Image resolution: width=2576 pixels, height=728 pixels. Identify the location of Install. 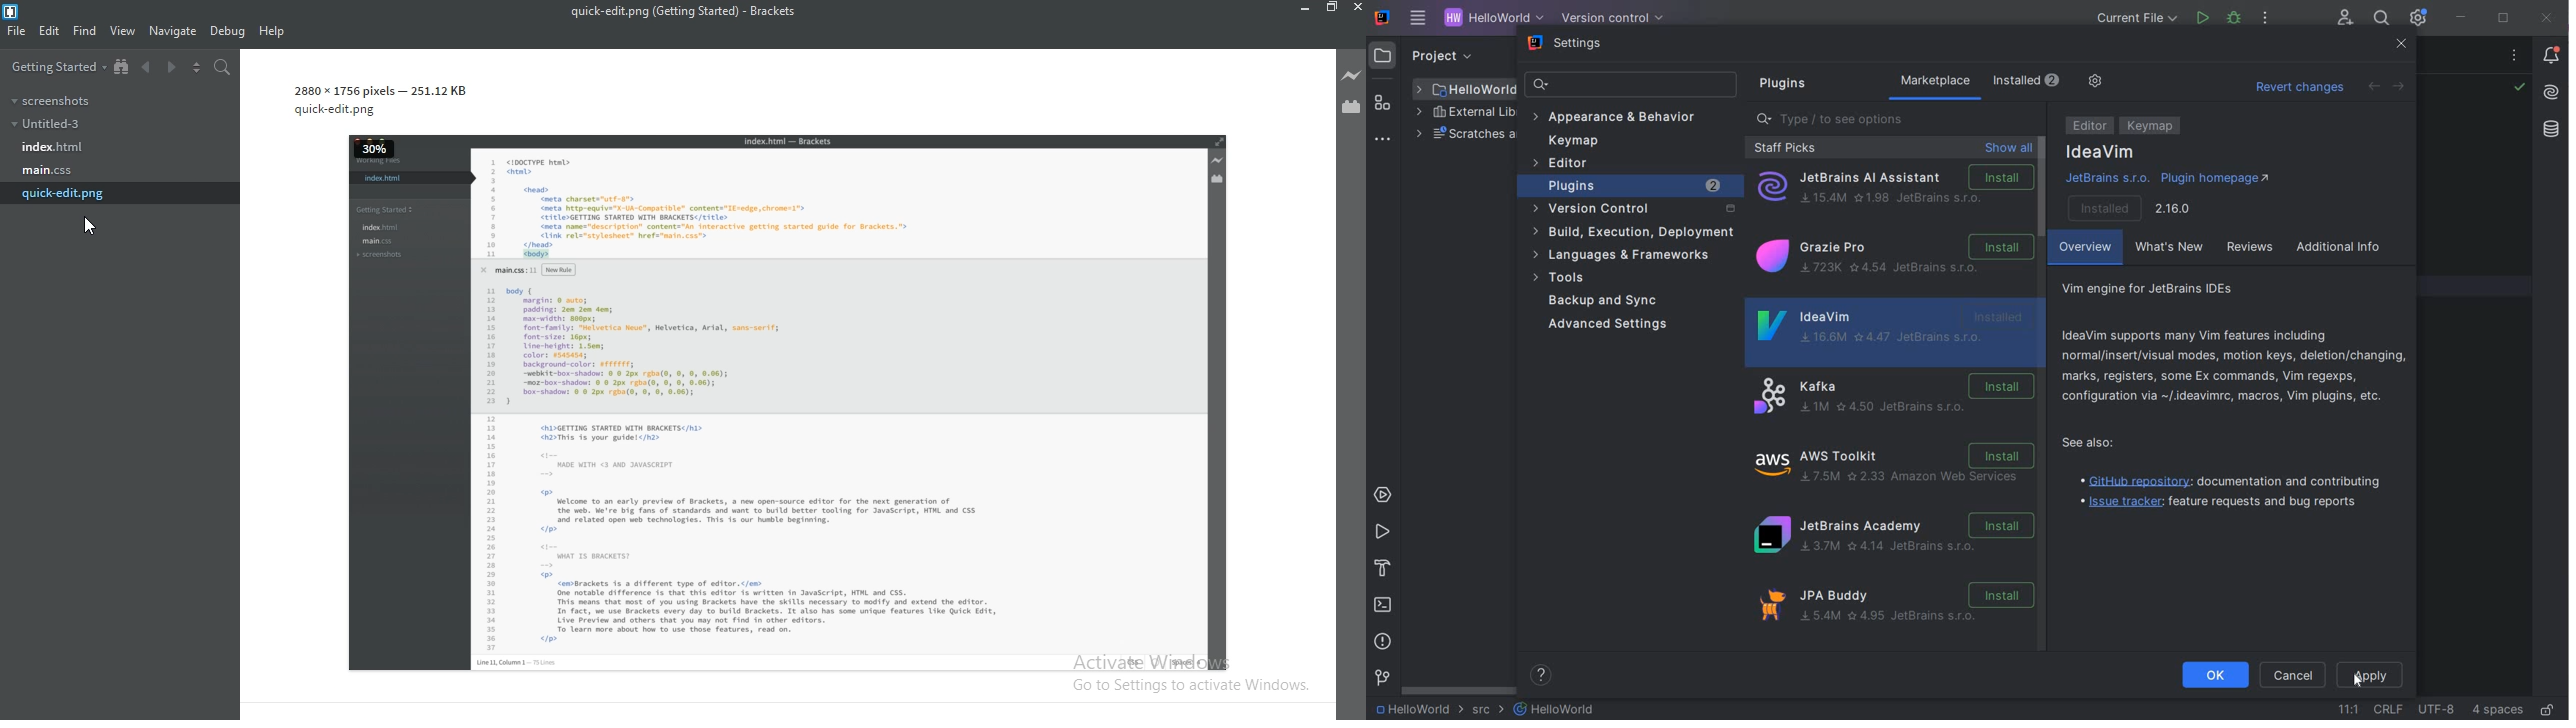
(2128, 206).